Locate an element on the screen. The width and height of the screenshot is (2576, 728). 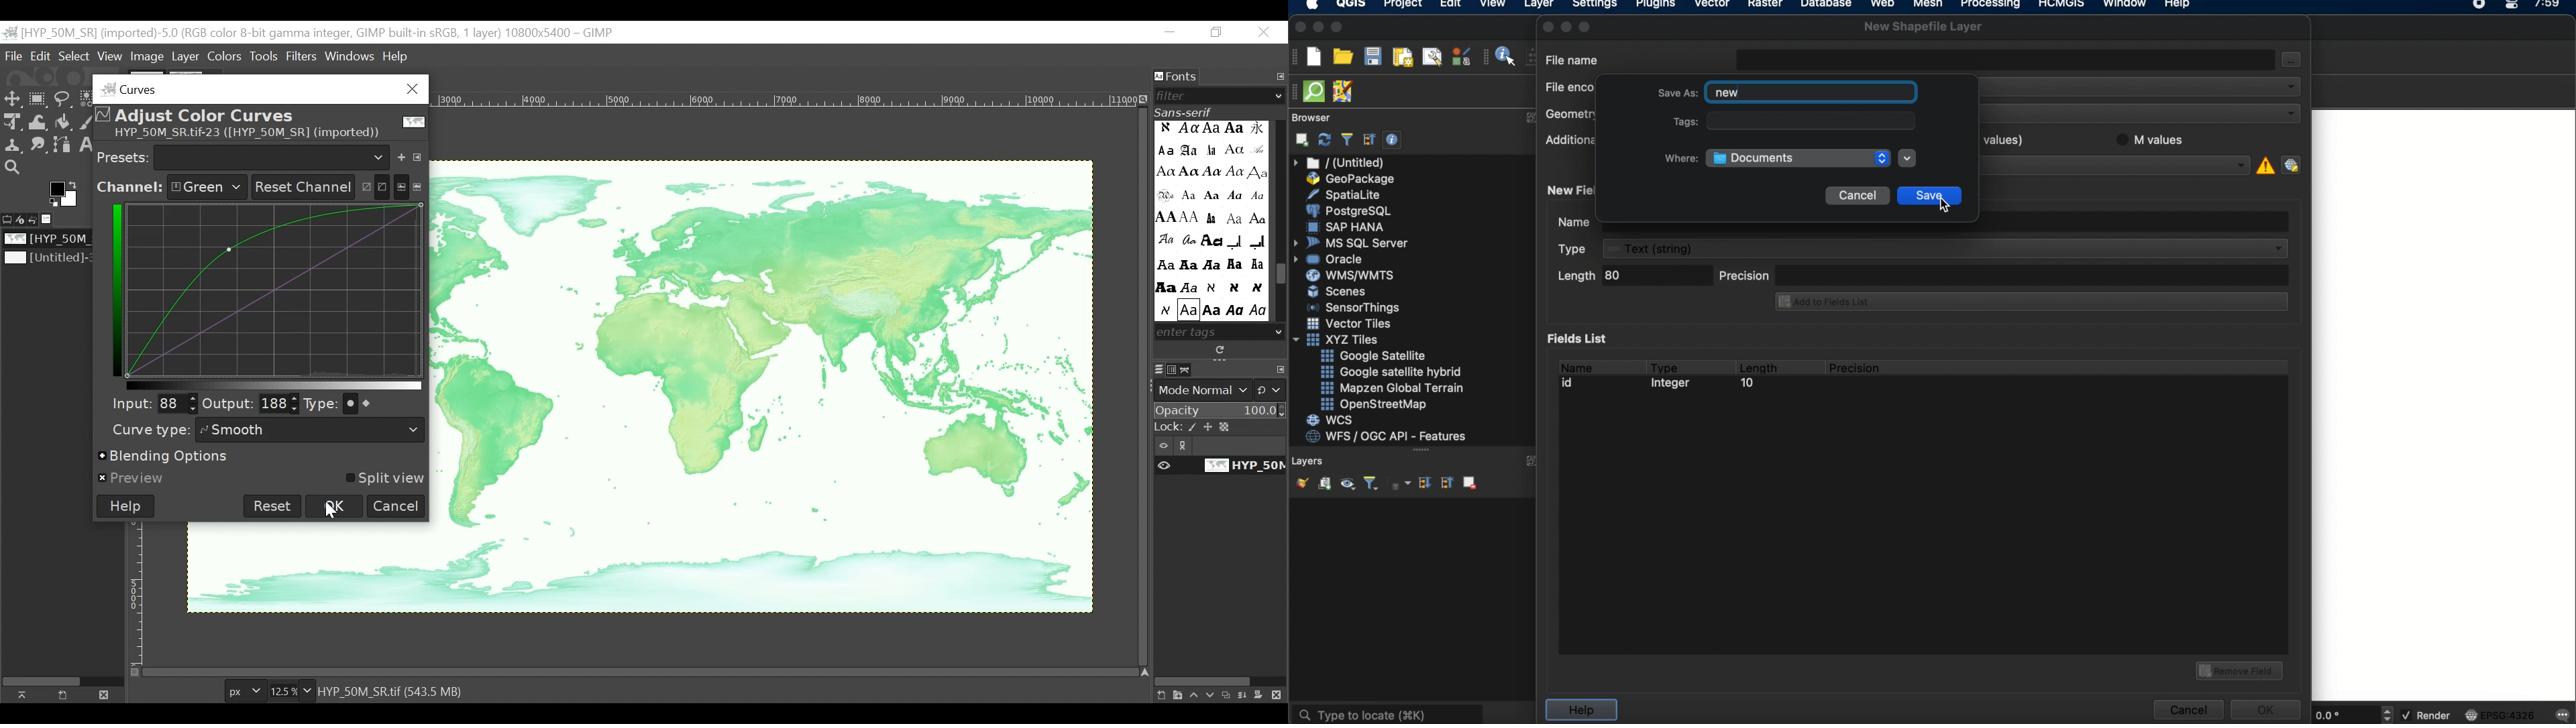
toggle buttons is located at coordinates (2389, 714).